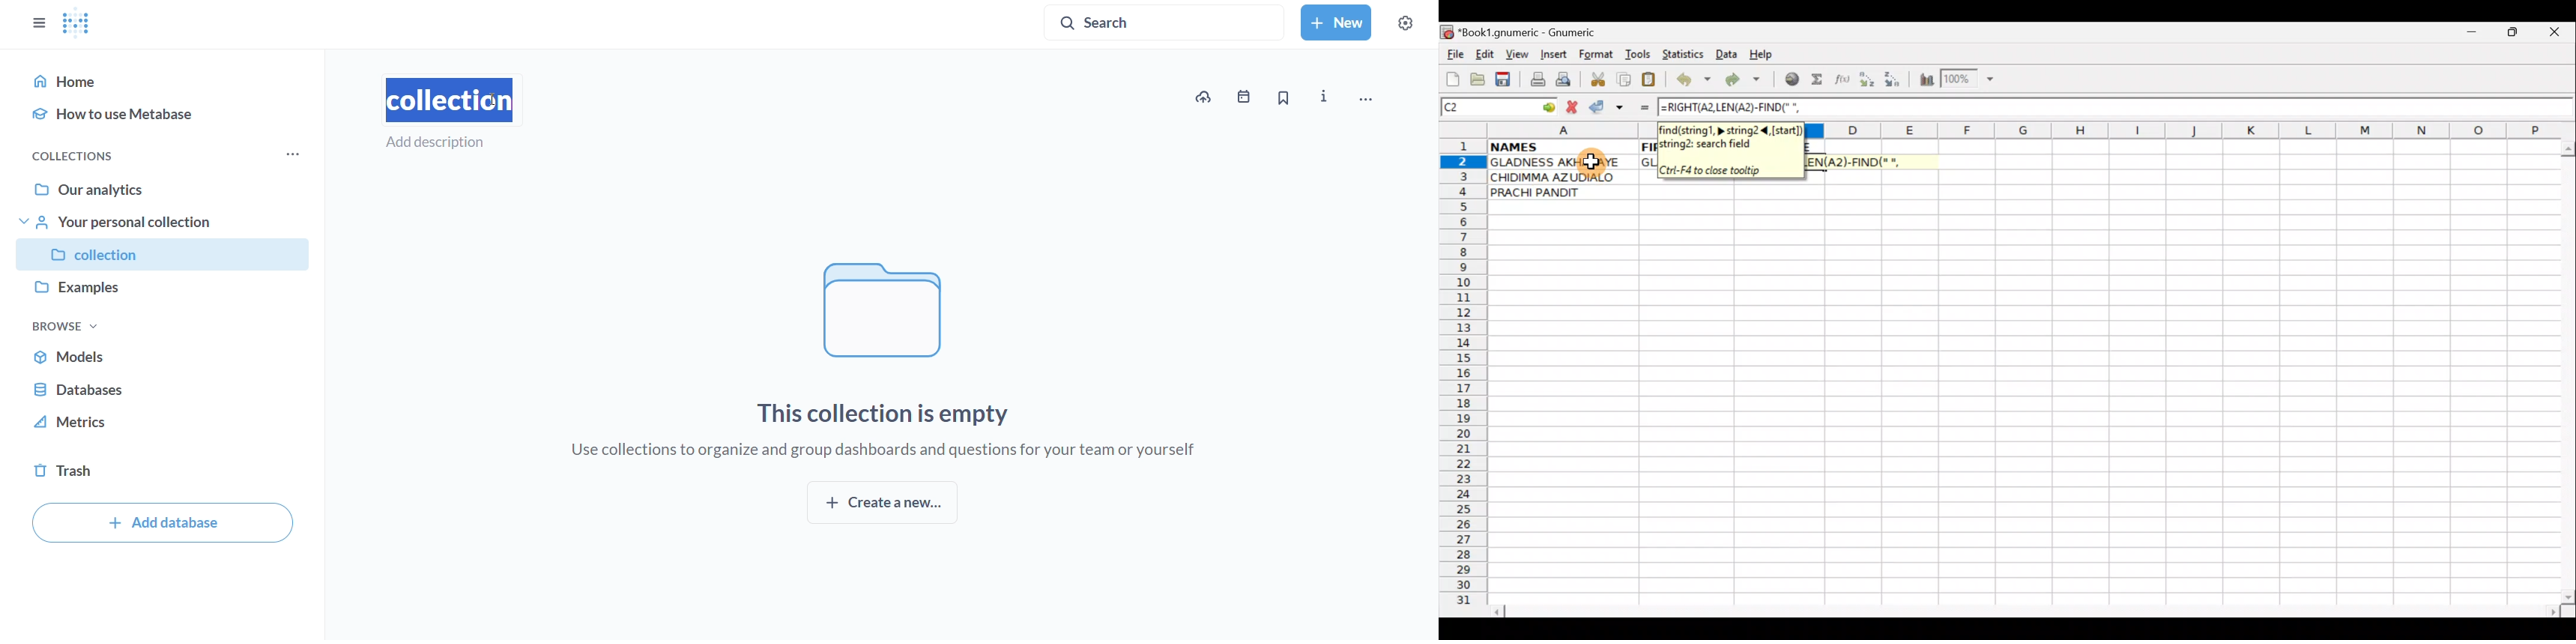  What do you see at coordinates (165, 475) in the screenshot?
I see `trash` at bounding box center [165, 475].